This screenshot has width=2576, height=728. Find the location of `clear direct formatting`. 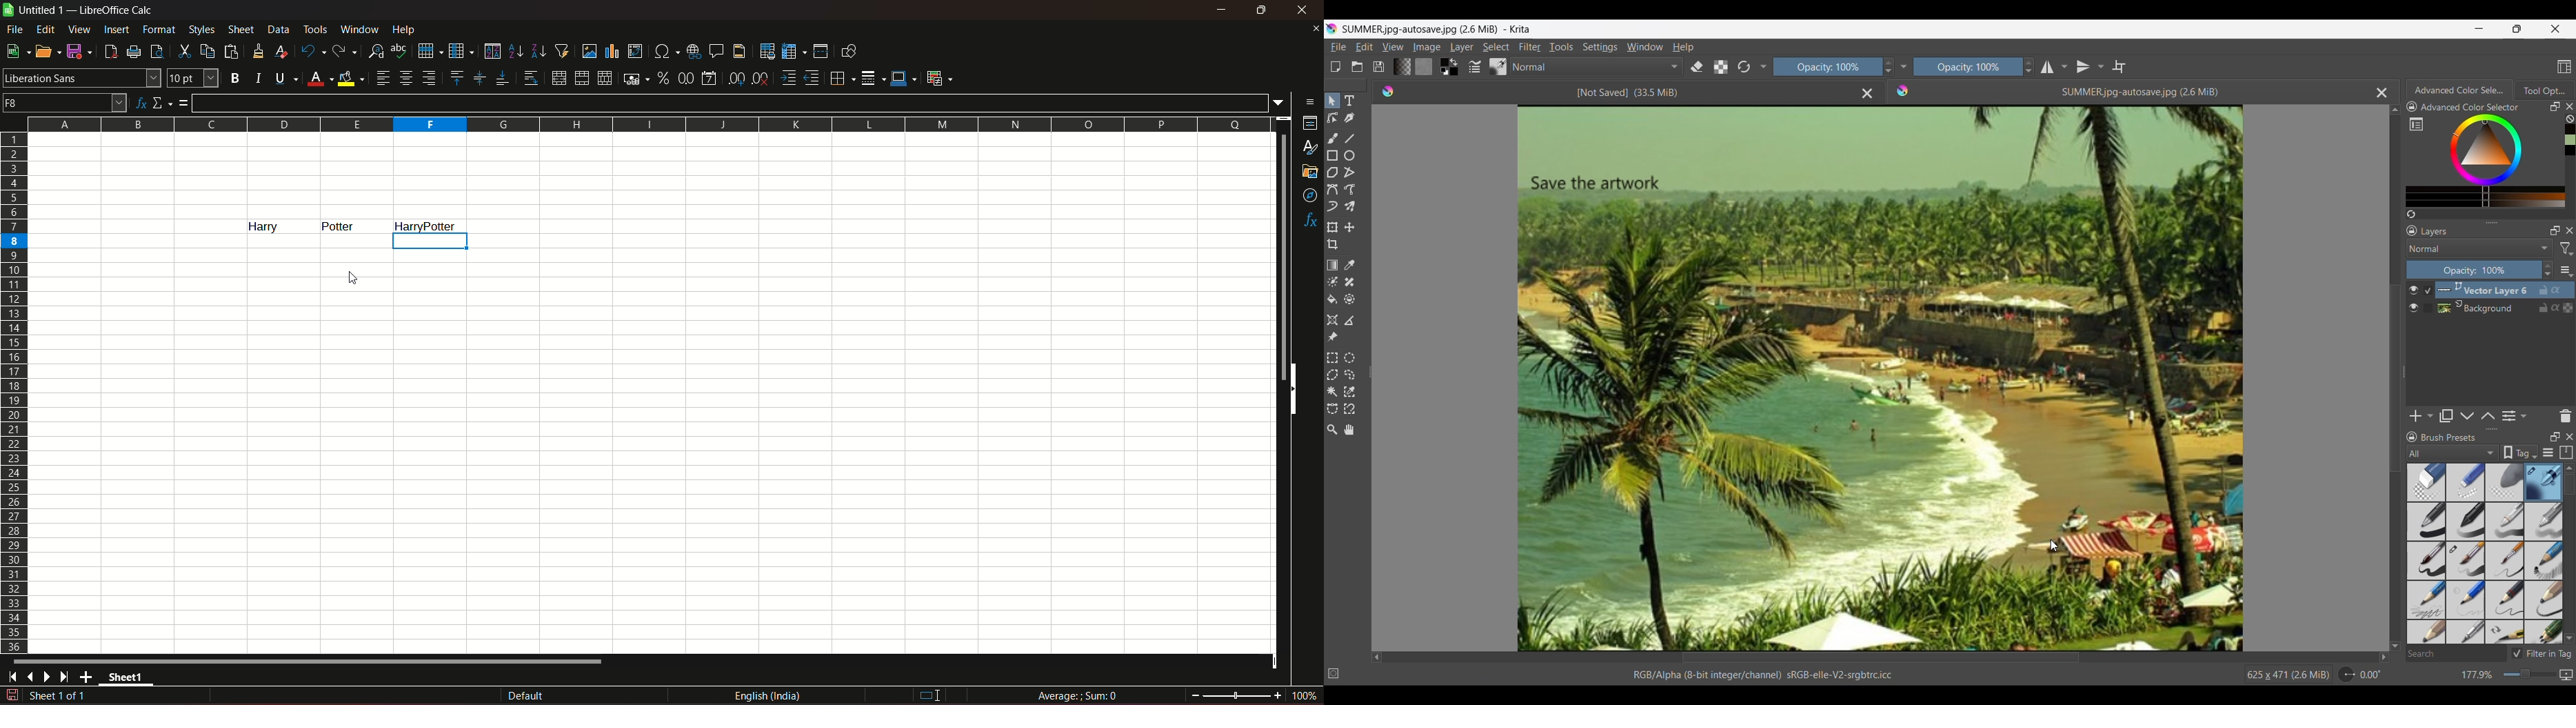

clear direct formatting is located at coordinates (283, 51).